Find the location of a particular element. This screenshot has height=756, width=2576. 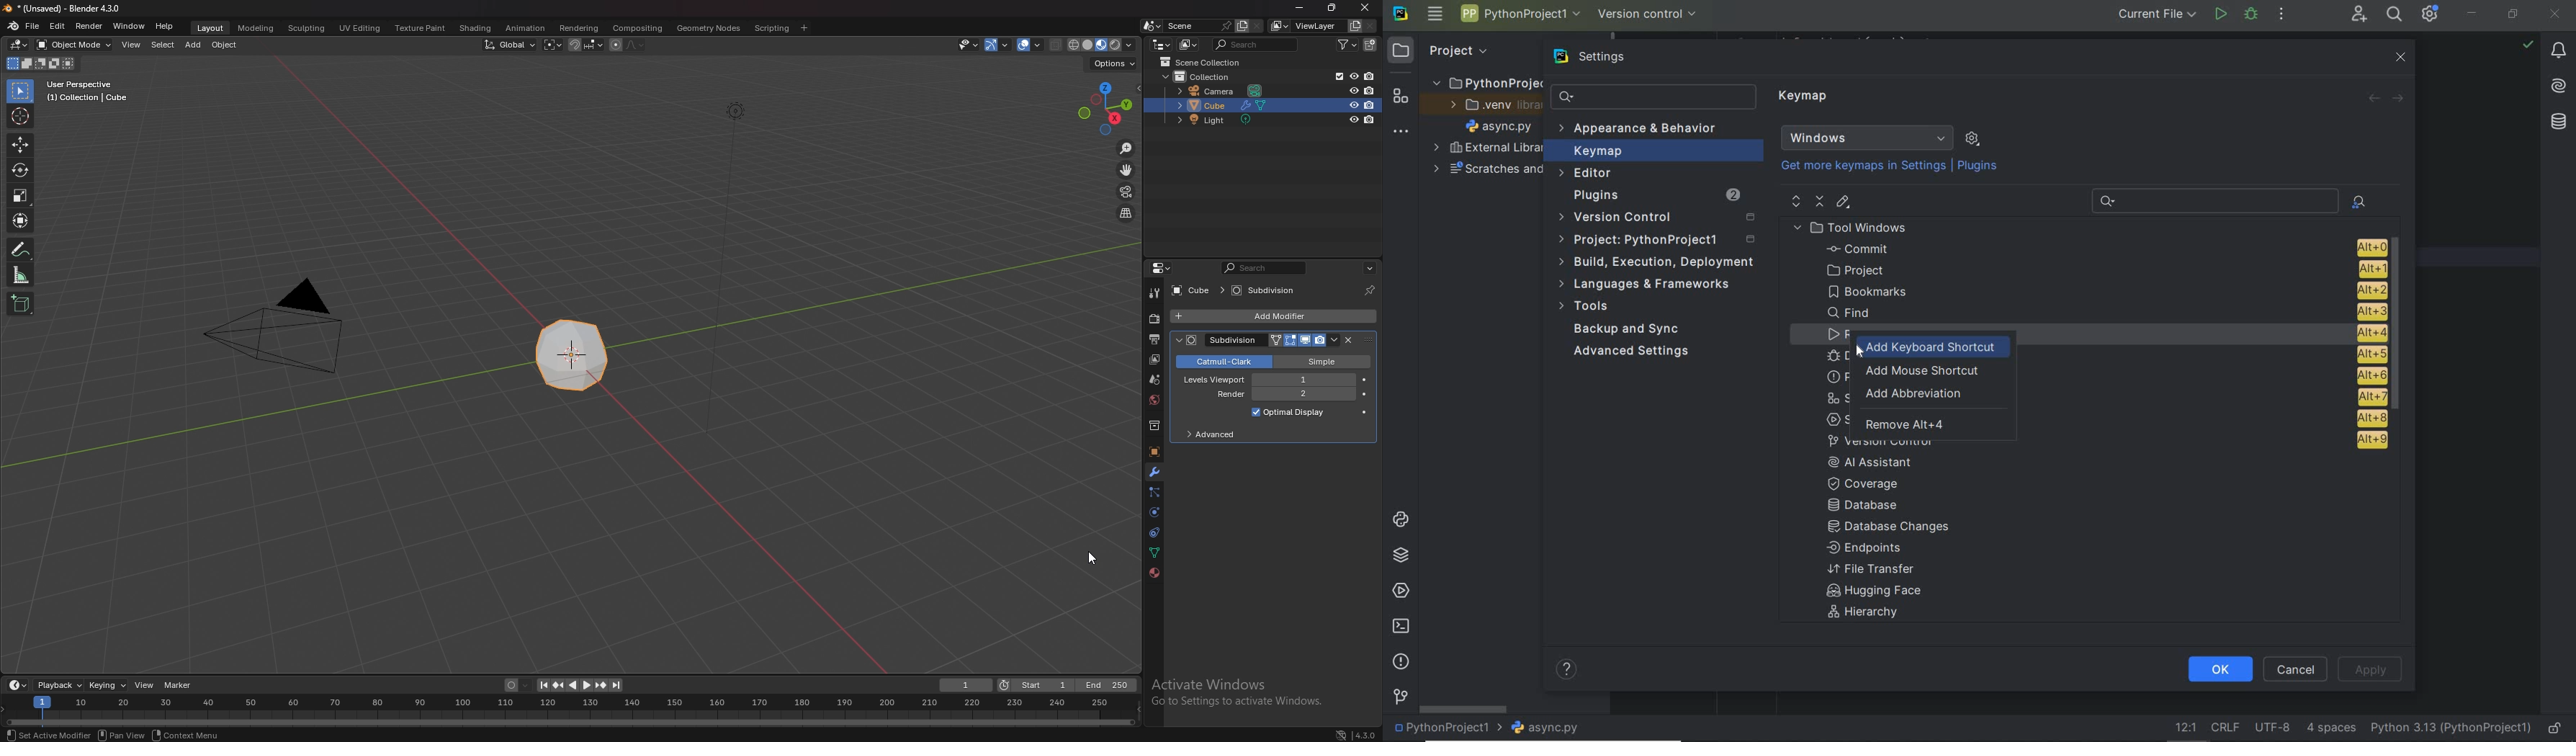

help is located at coordinates (164, 26).